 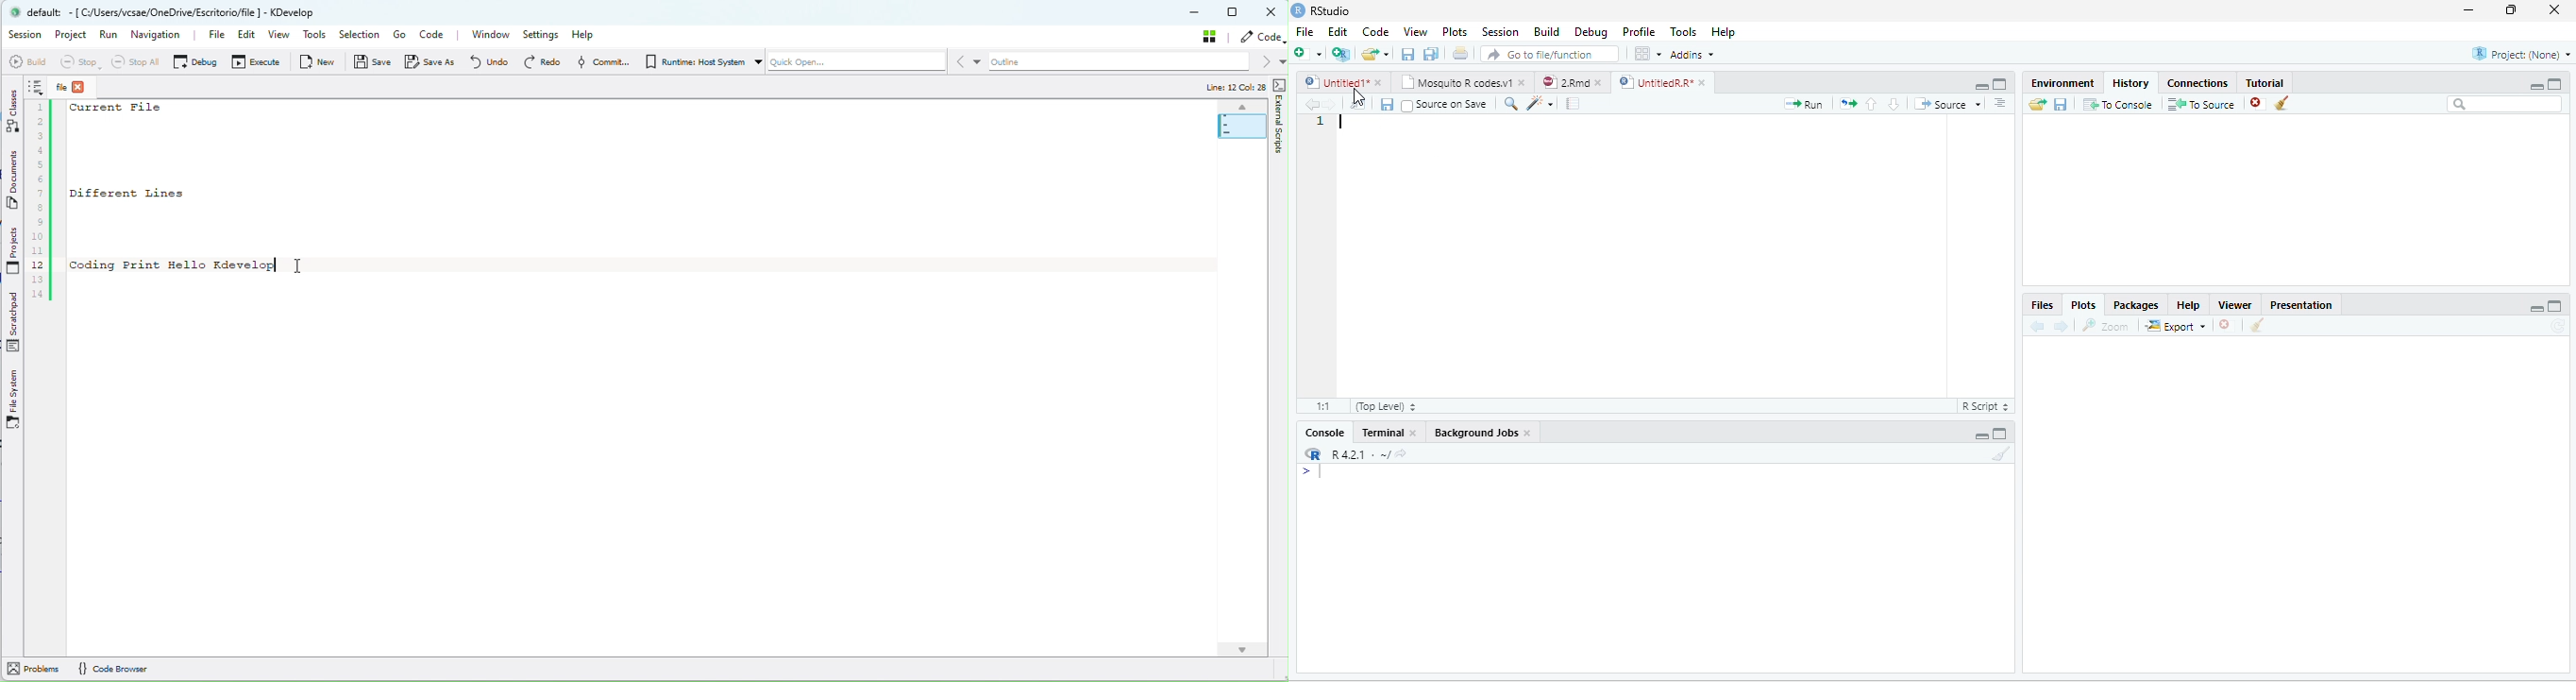 I want to click on close, so click(x=2553, y=10).